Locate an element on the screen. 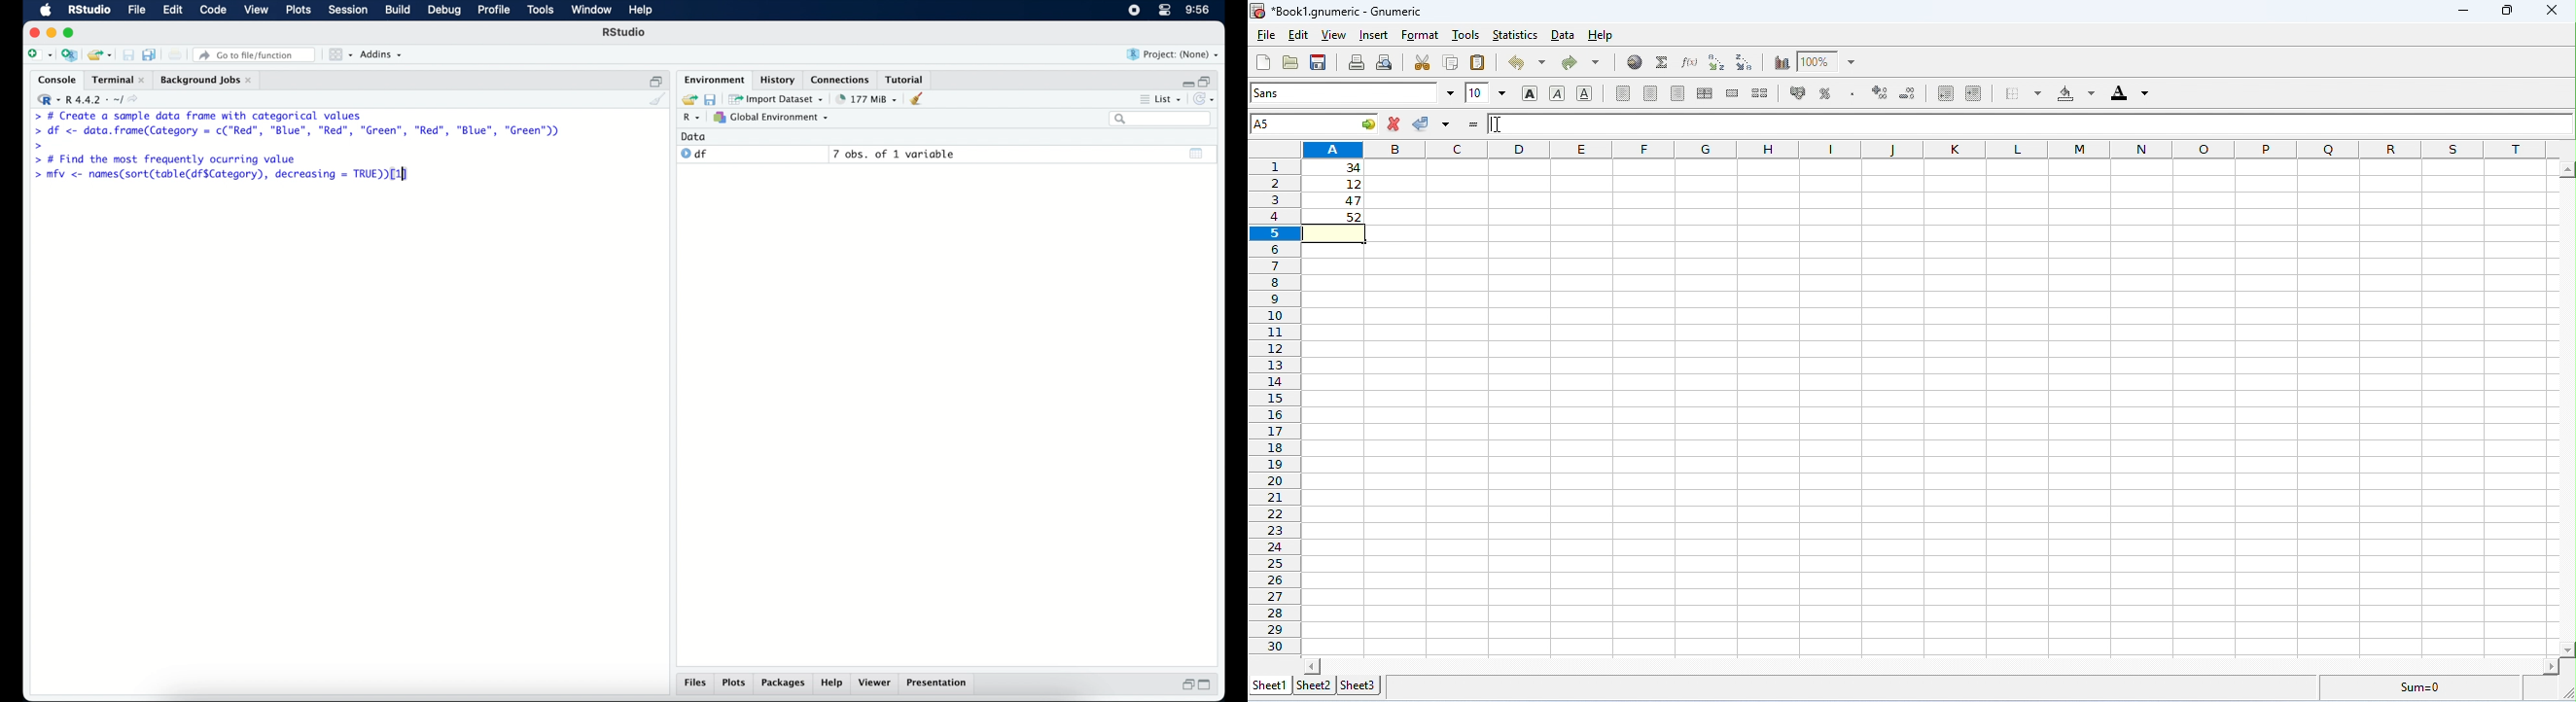 Image resolution: width=2576 pixels, height=728 pixels. space for vertical scroll bar is located at coordinates (2566, 400).